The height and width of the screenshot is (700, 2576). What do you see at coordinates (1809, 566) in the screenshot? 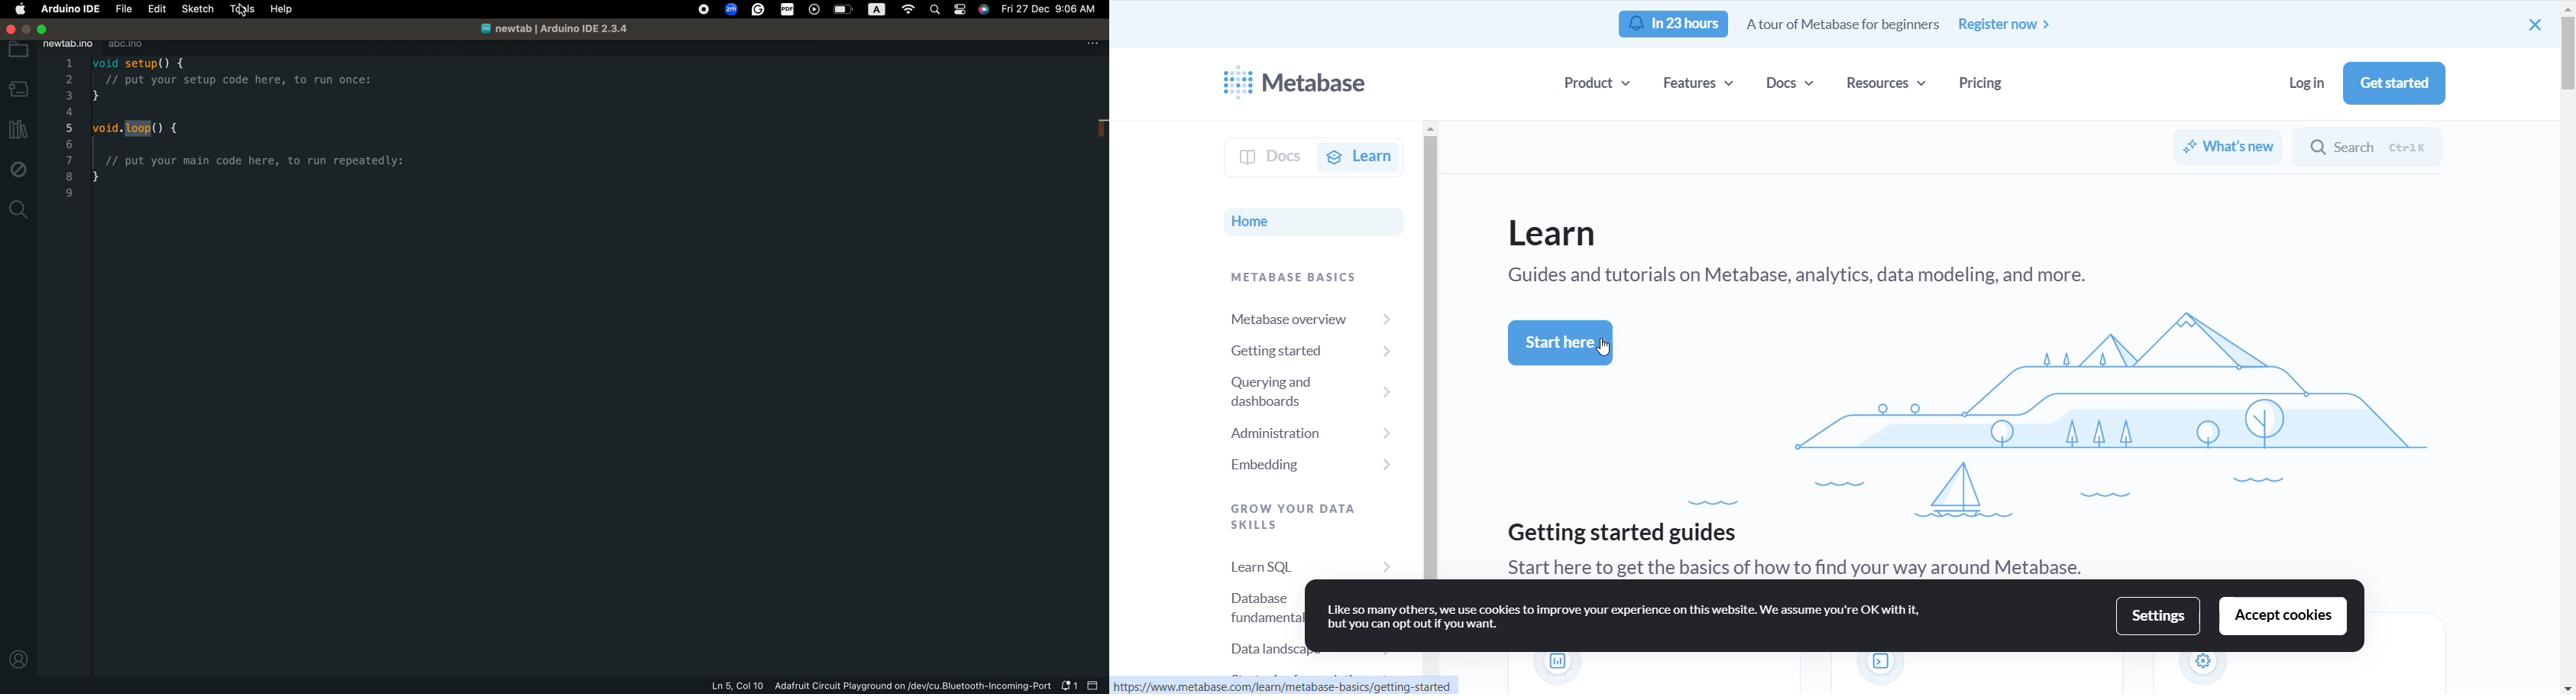
I see `text` at bounding box center [1809, 566].